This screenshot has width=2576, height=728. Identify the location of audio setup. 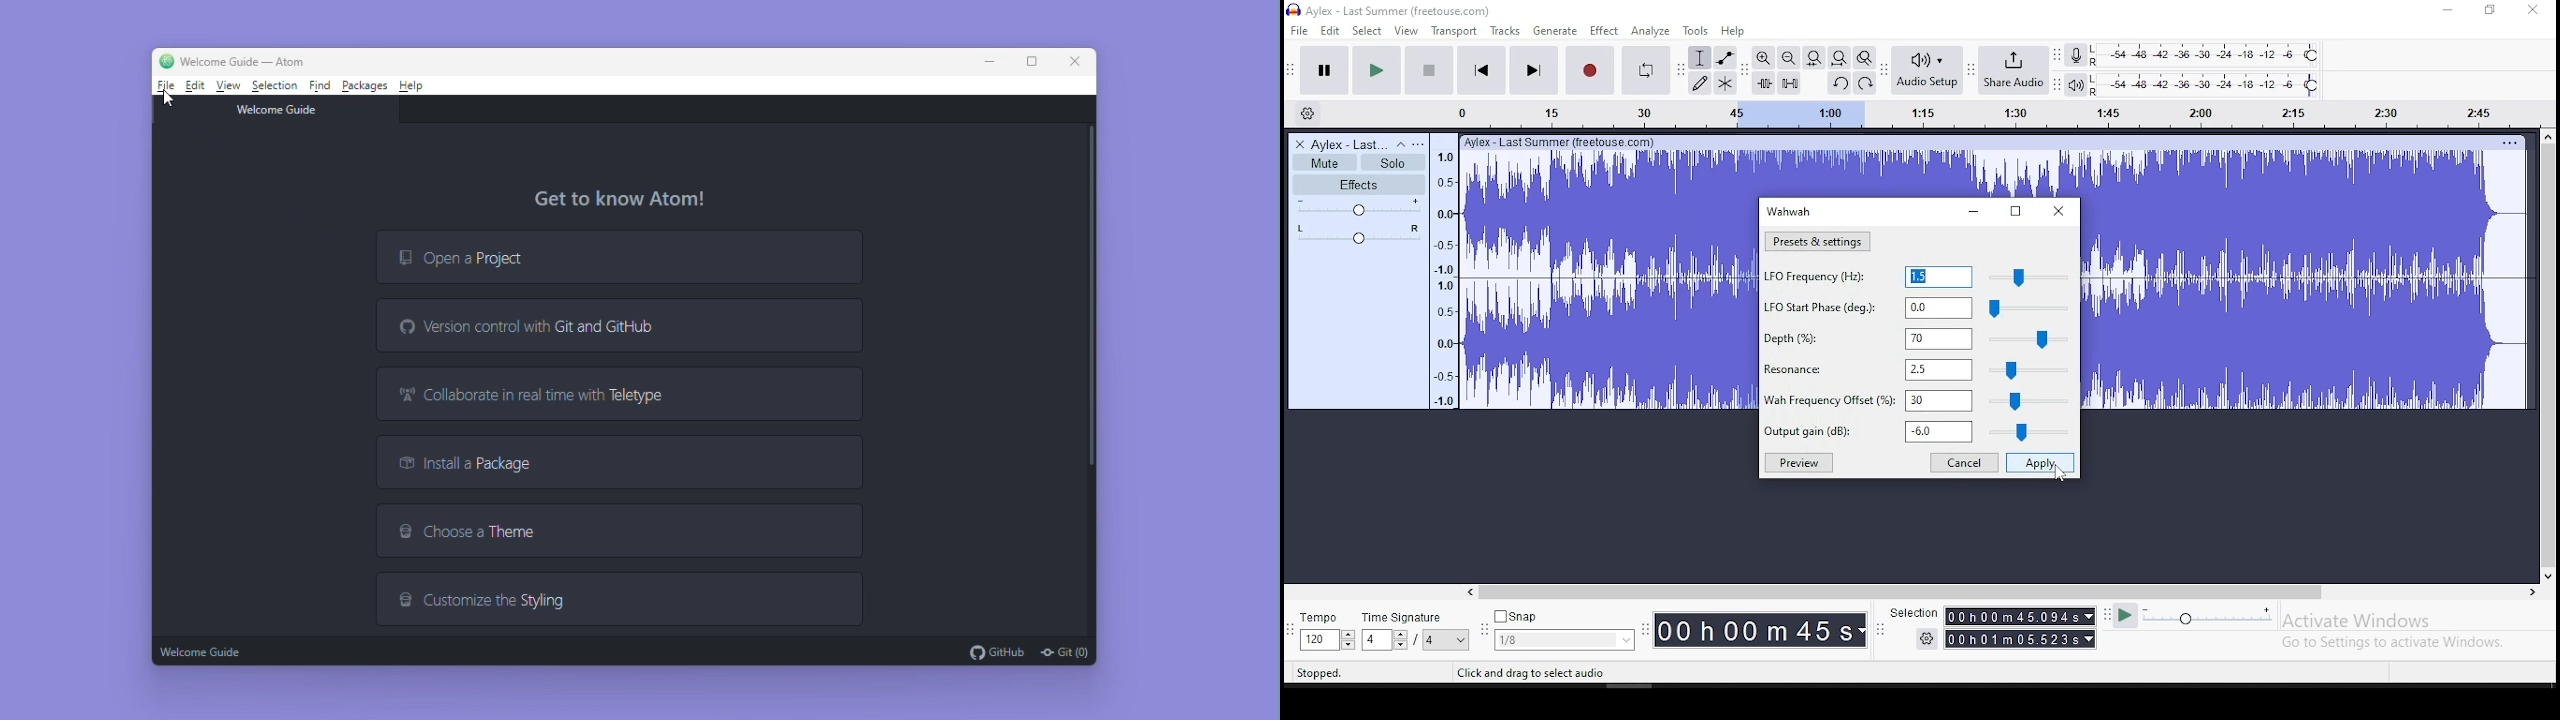
(1928, 70).